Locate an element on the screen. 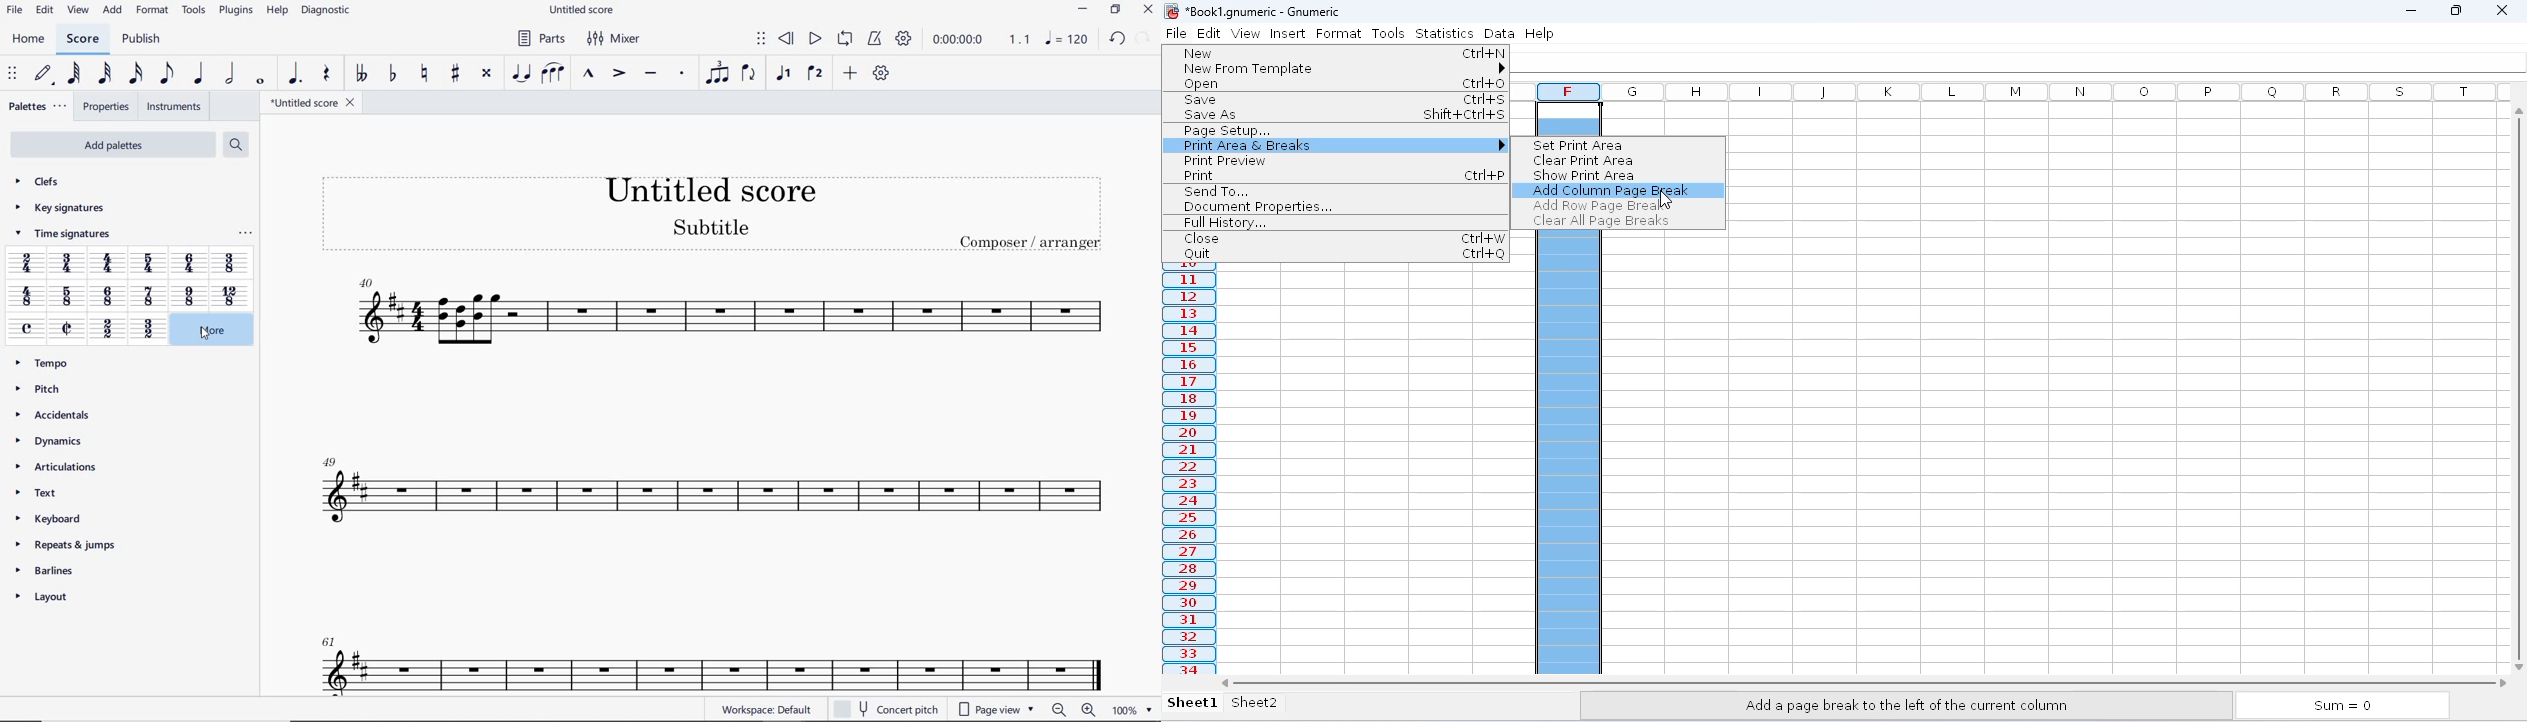 Image resolution: width=2548 pixels, height=728 pixels. full history is located at coordinates (1225, 223).